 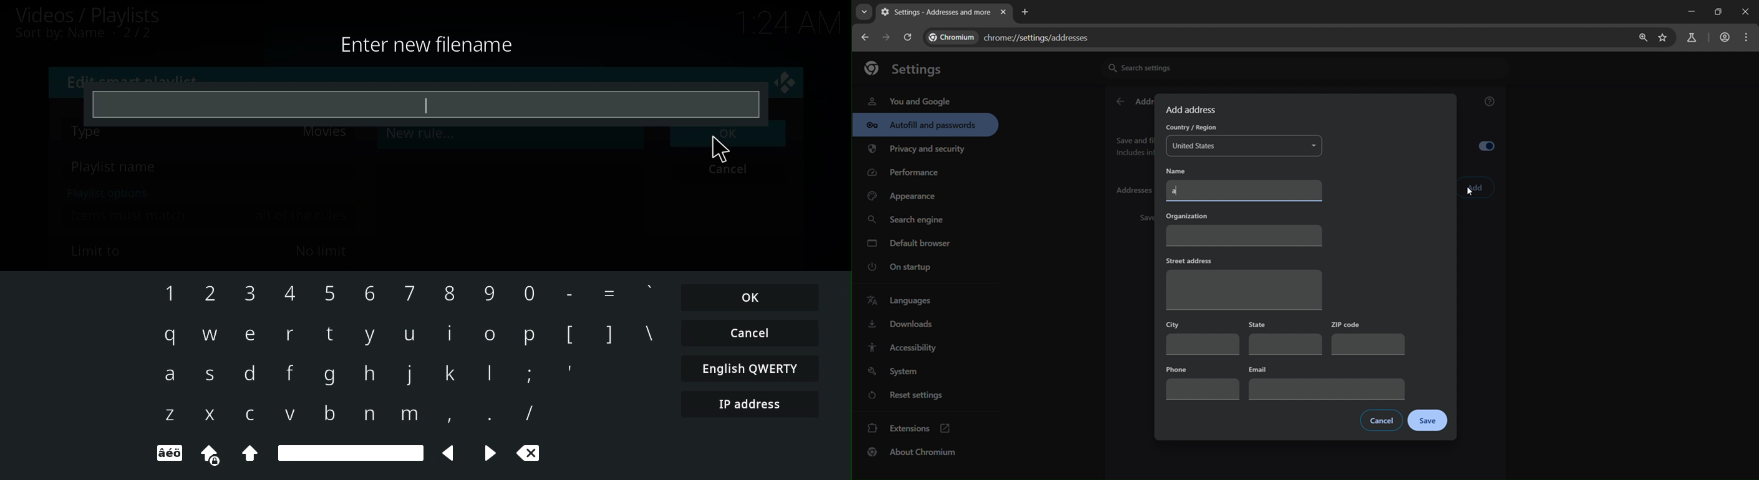 What do you see at coordinates (1476, 188) in the screenshot?
I see `add` at bounding box center [1476, 188].